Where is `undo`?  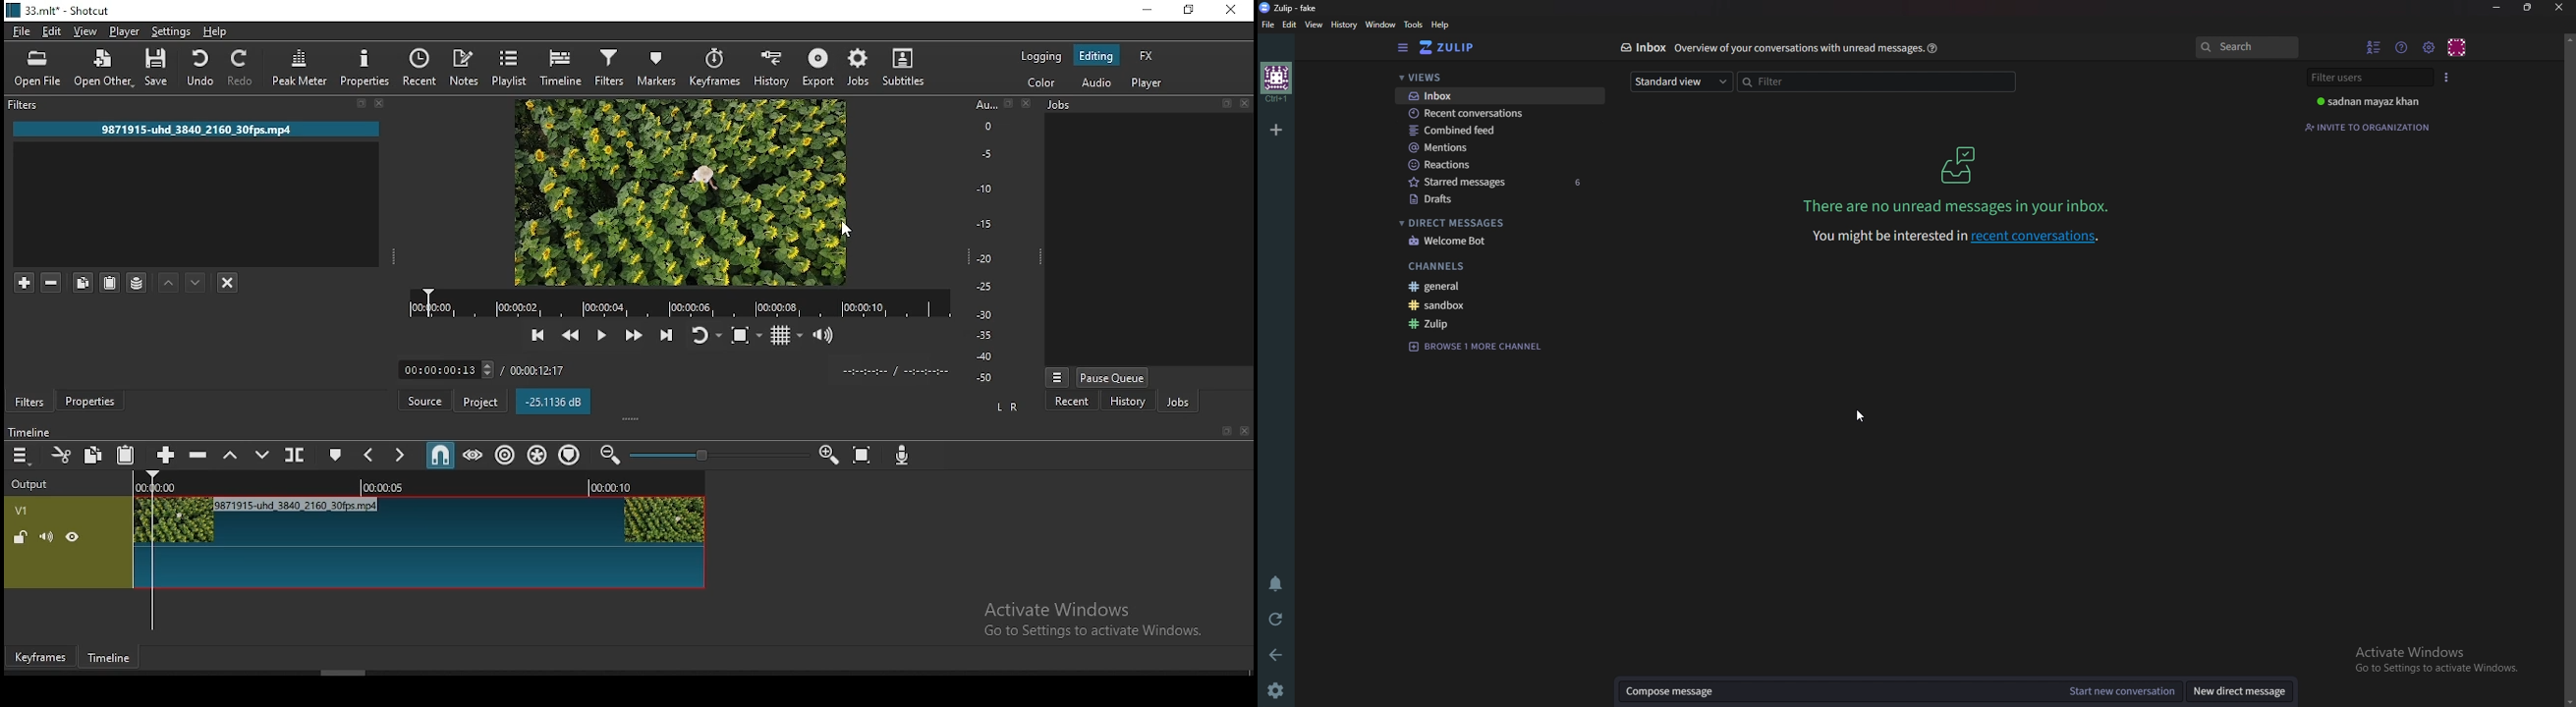
undo is located at coordinates (203, 67).